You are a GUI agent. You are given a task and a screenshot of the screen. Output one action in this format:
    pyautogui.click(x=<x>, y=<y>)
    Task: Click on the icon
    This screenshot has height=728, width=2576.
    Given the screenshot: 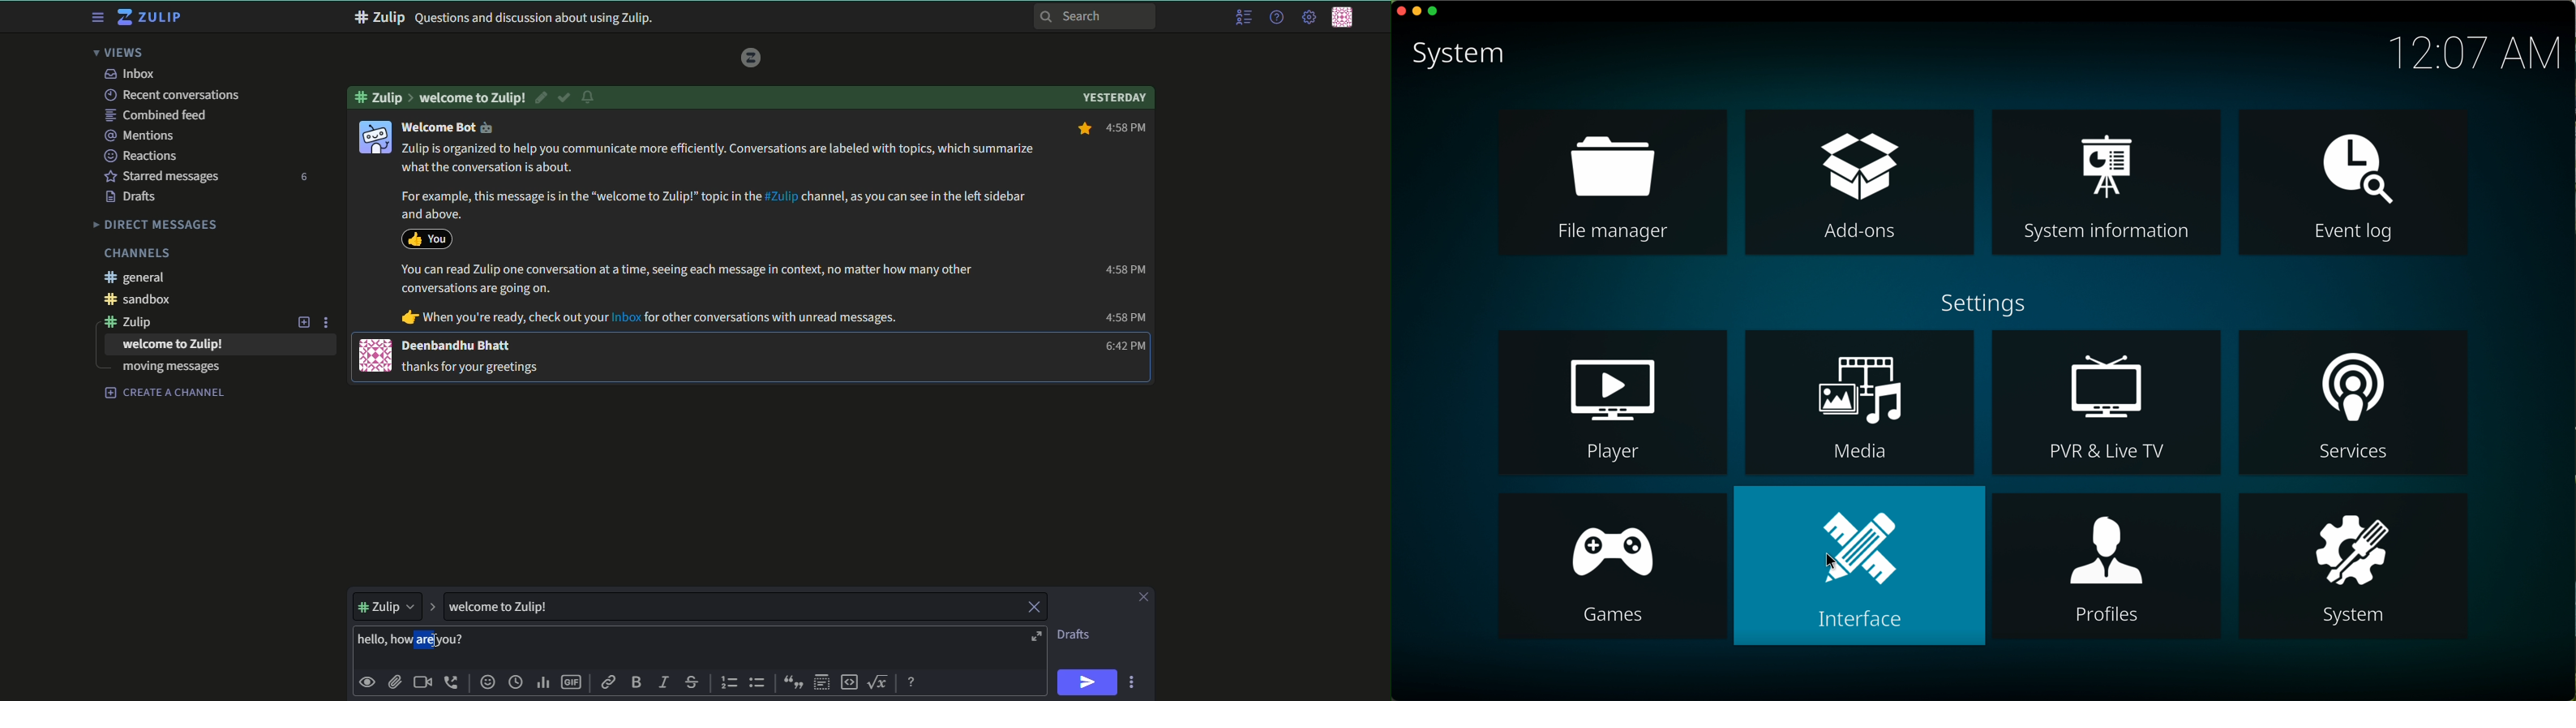 What is the action you would take?
    pyautogui.click(x=376, y=355)
    